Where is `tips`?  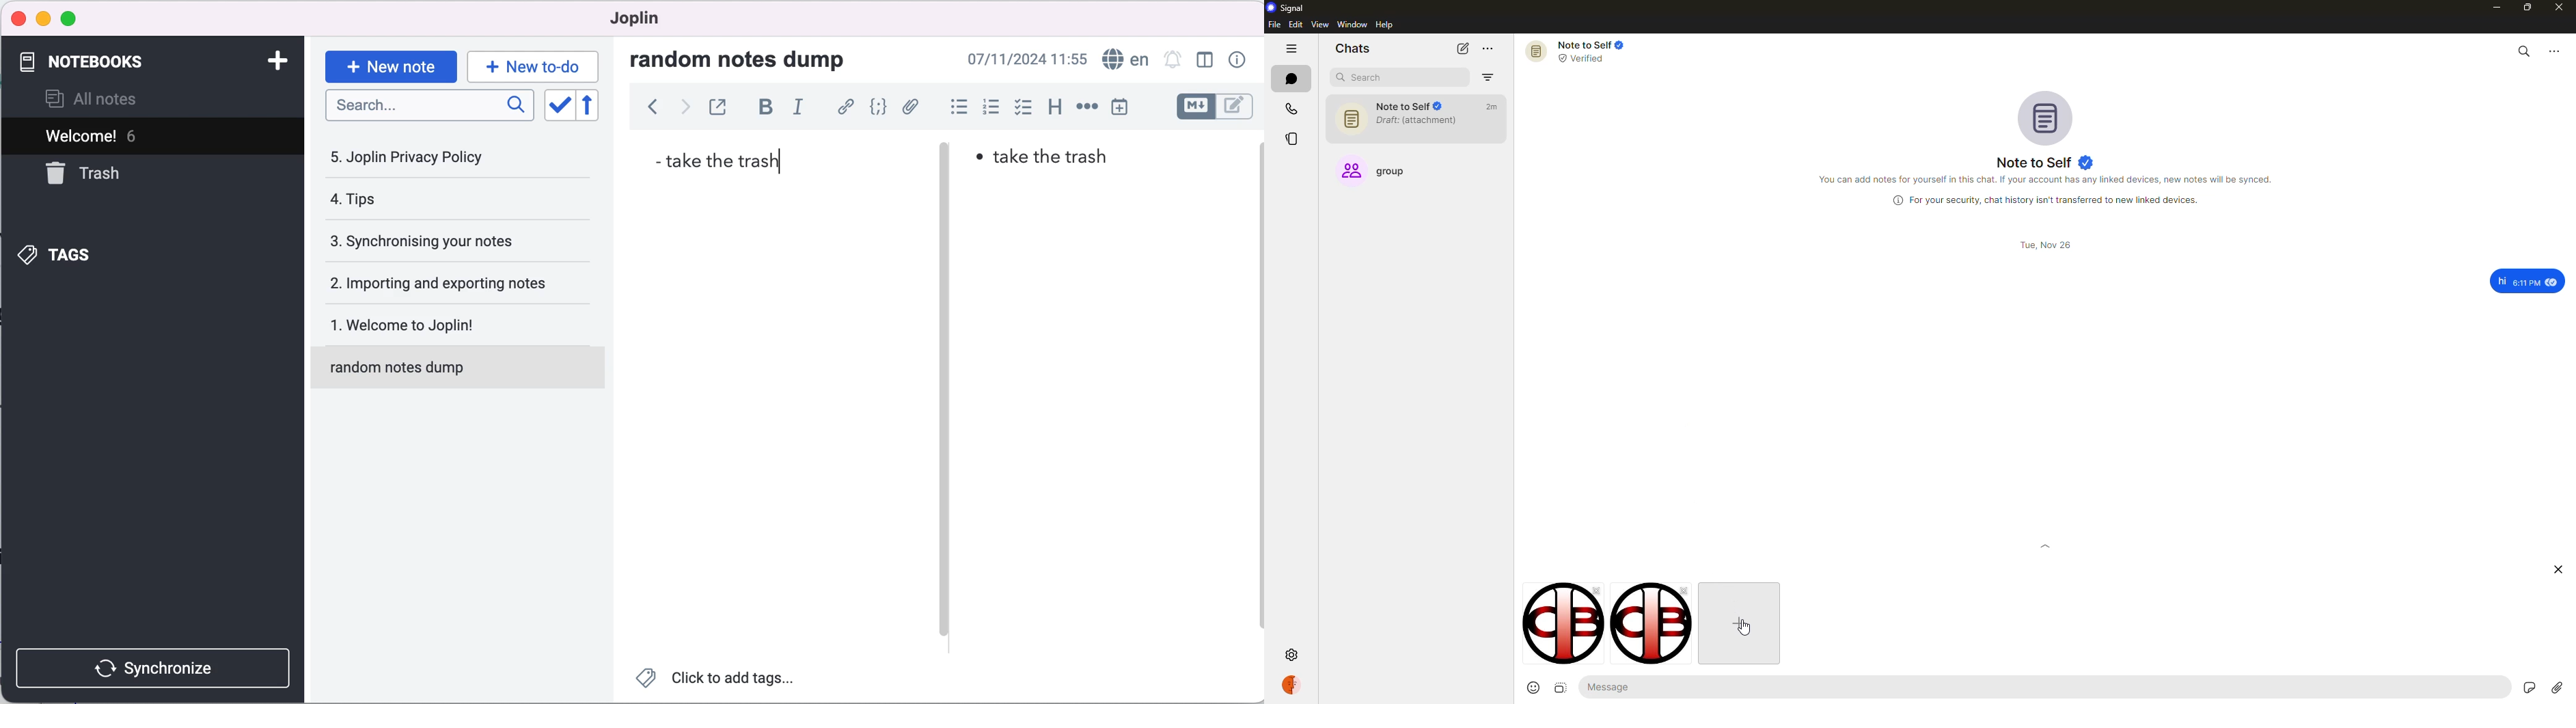
tips is located at coordinates (427, 202).